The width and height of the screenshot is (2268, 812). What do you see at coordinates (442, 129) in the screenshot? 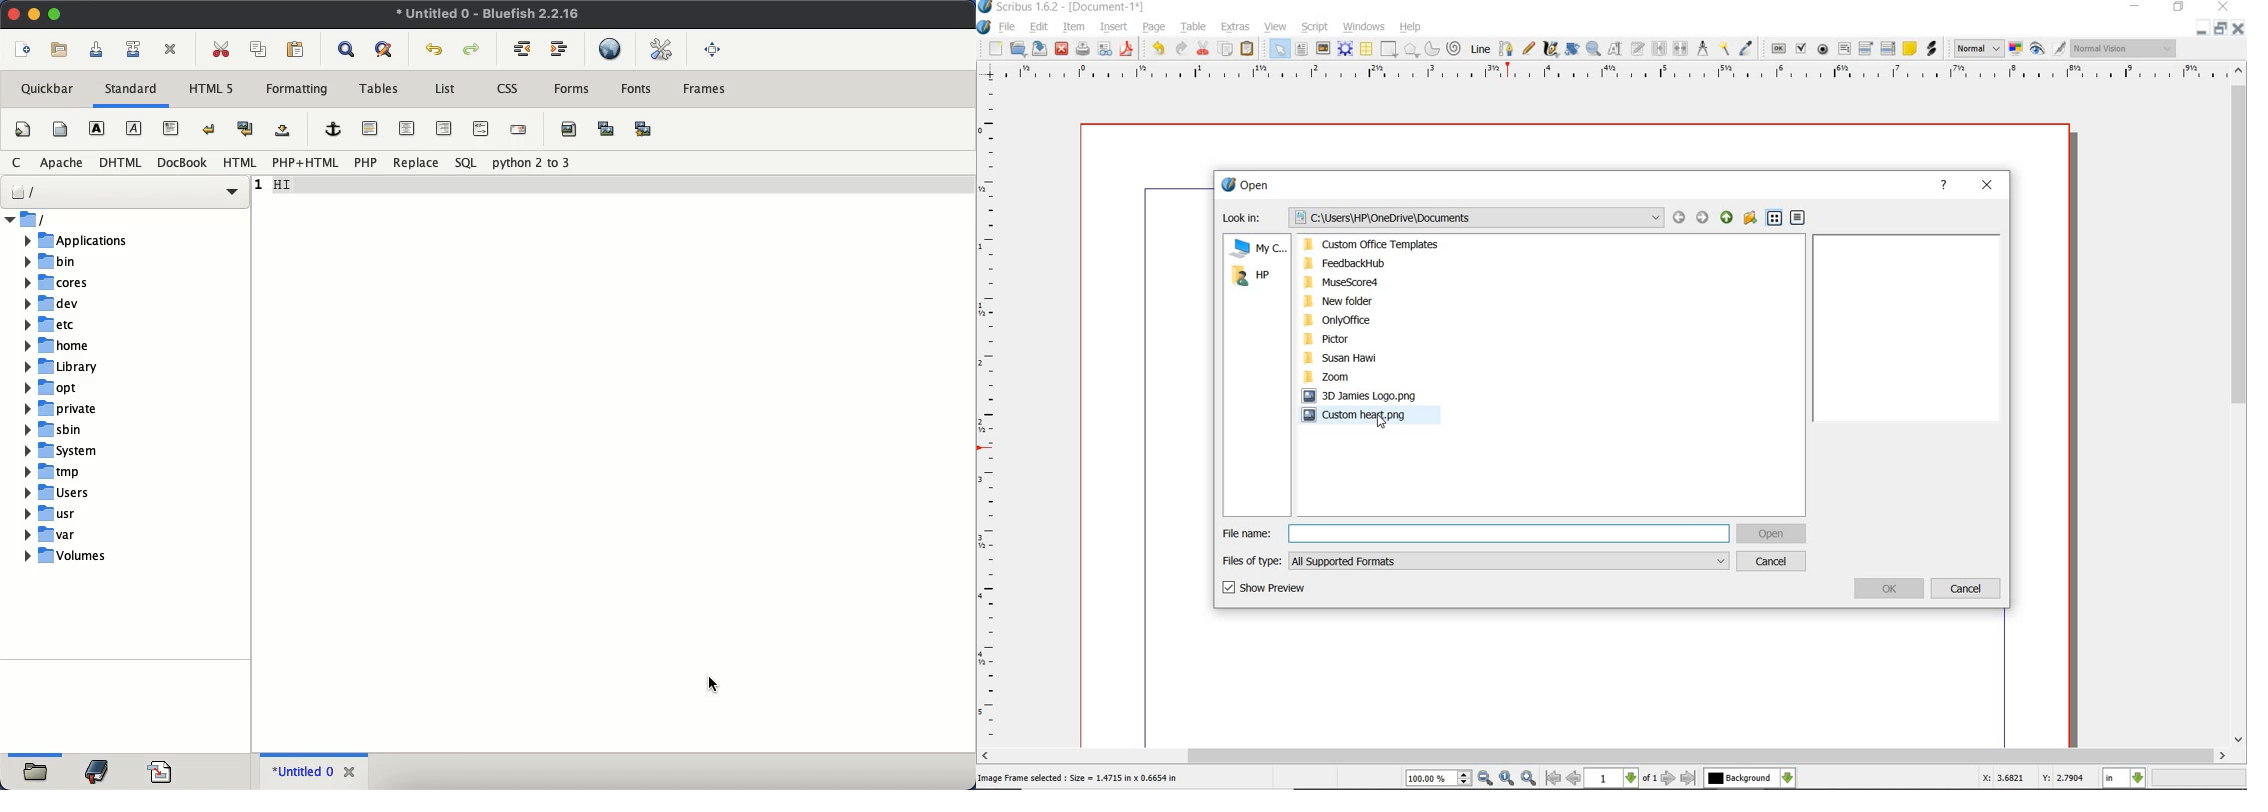
I see `right justify` at bounding box center [442, 129].